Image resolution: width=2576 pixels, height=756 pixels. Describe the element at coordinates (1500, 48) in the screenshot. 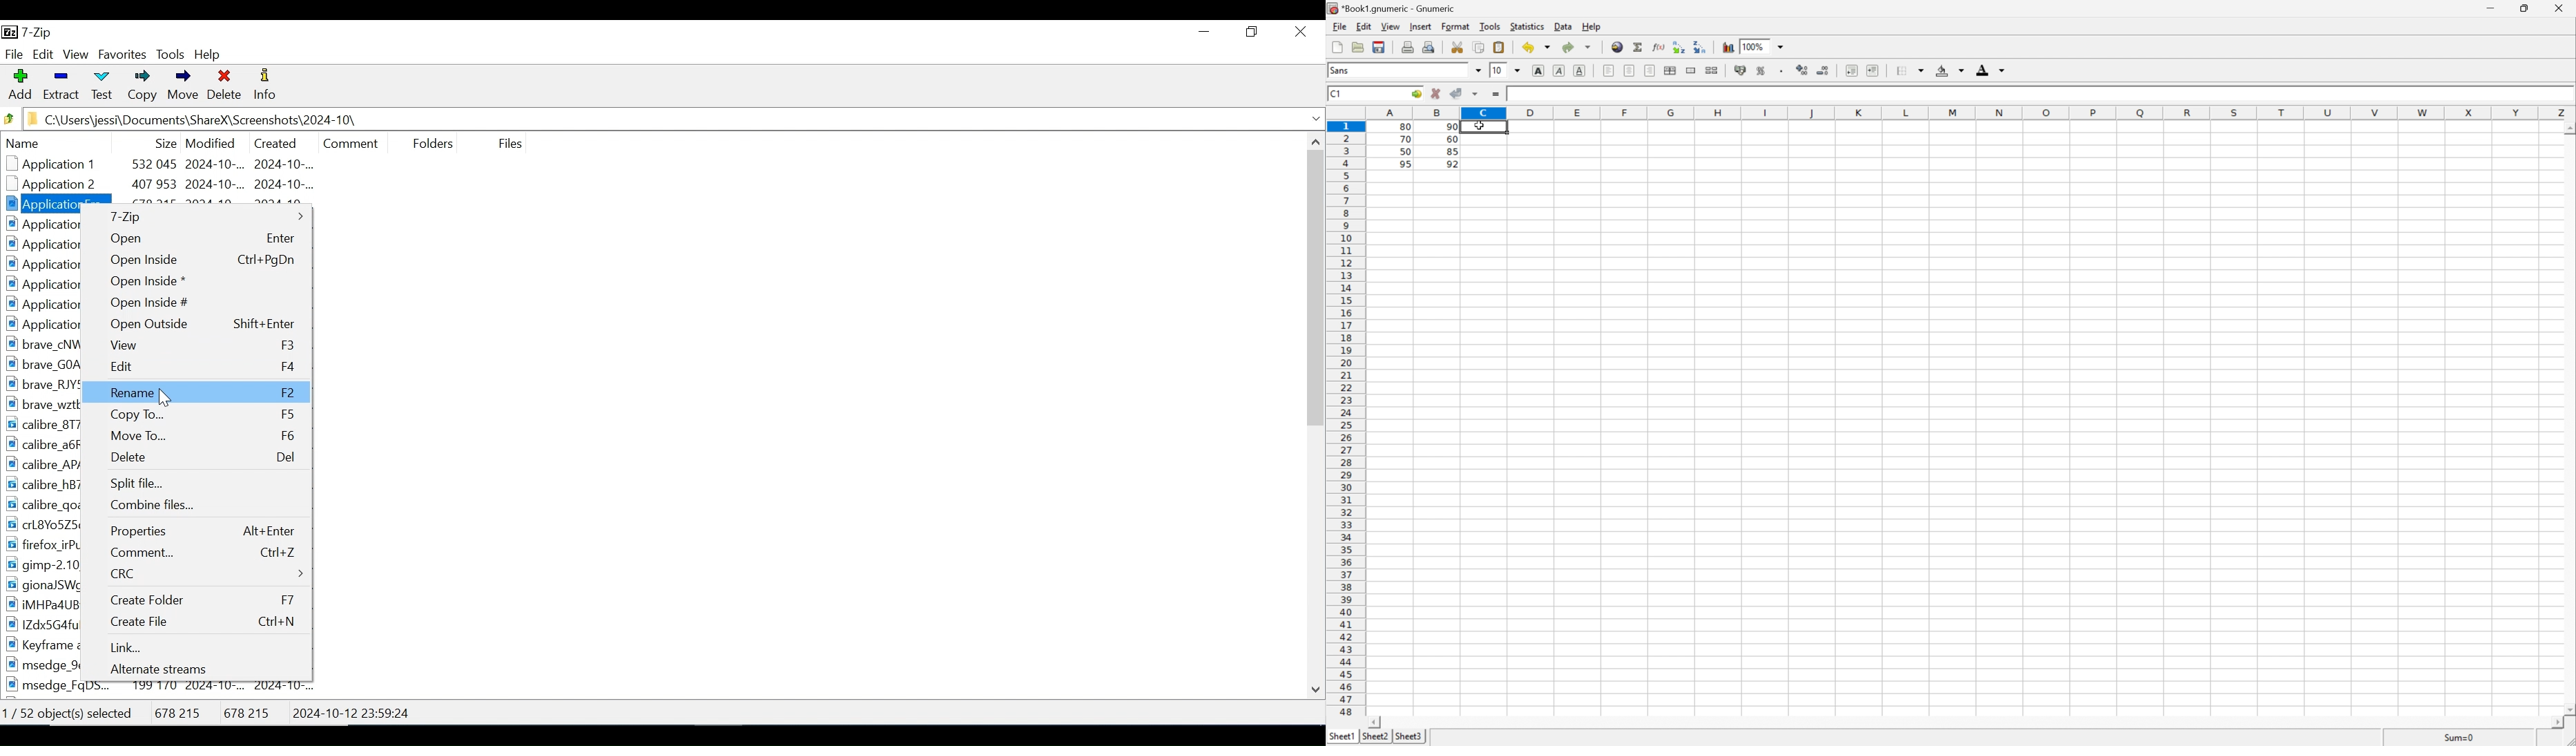

I see `Paste the clipboard` at that location.